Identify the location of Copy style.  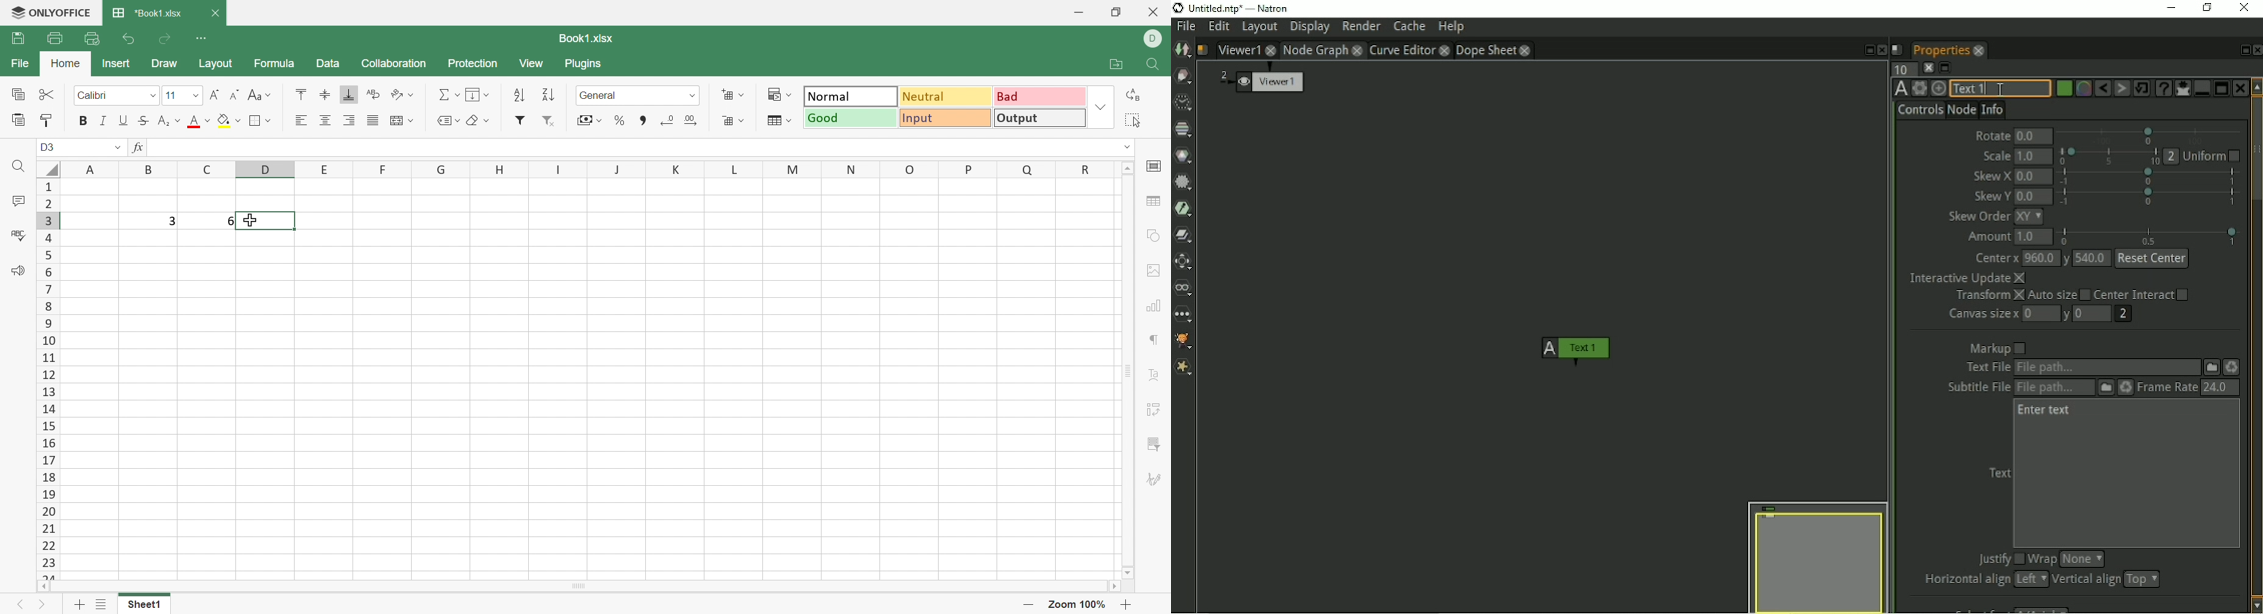
(44, 120).